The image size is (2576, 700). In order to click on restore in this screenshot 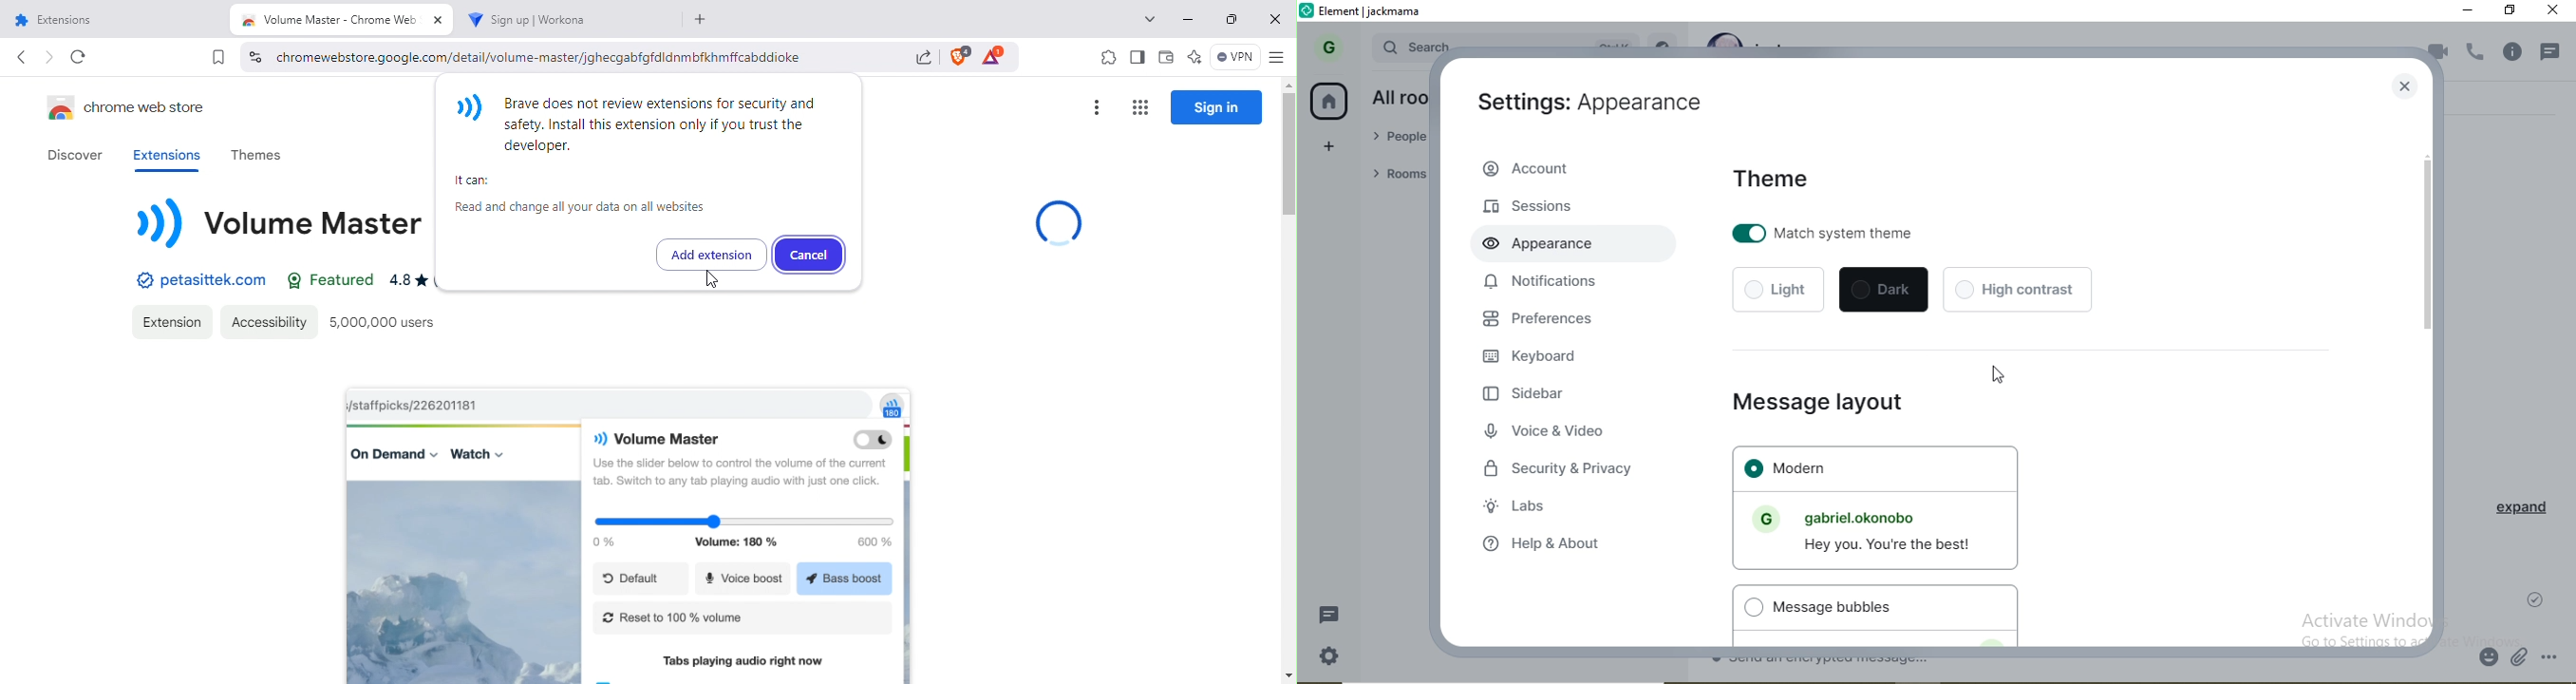, I will do `click(2512, 10)`.